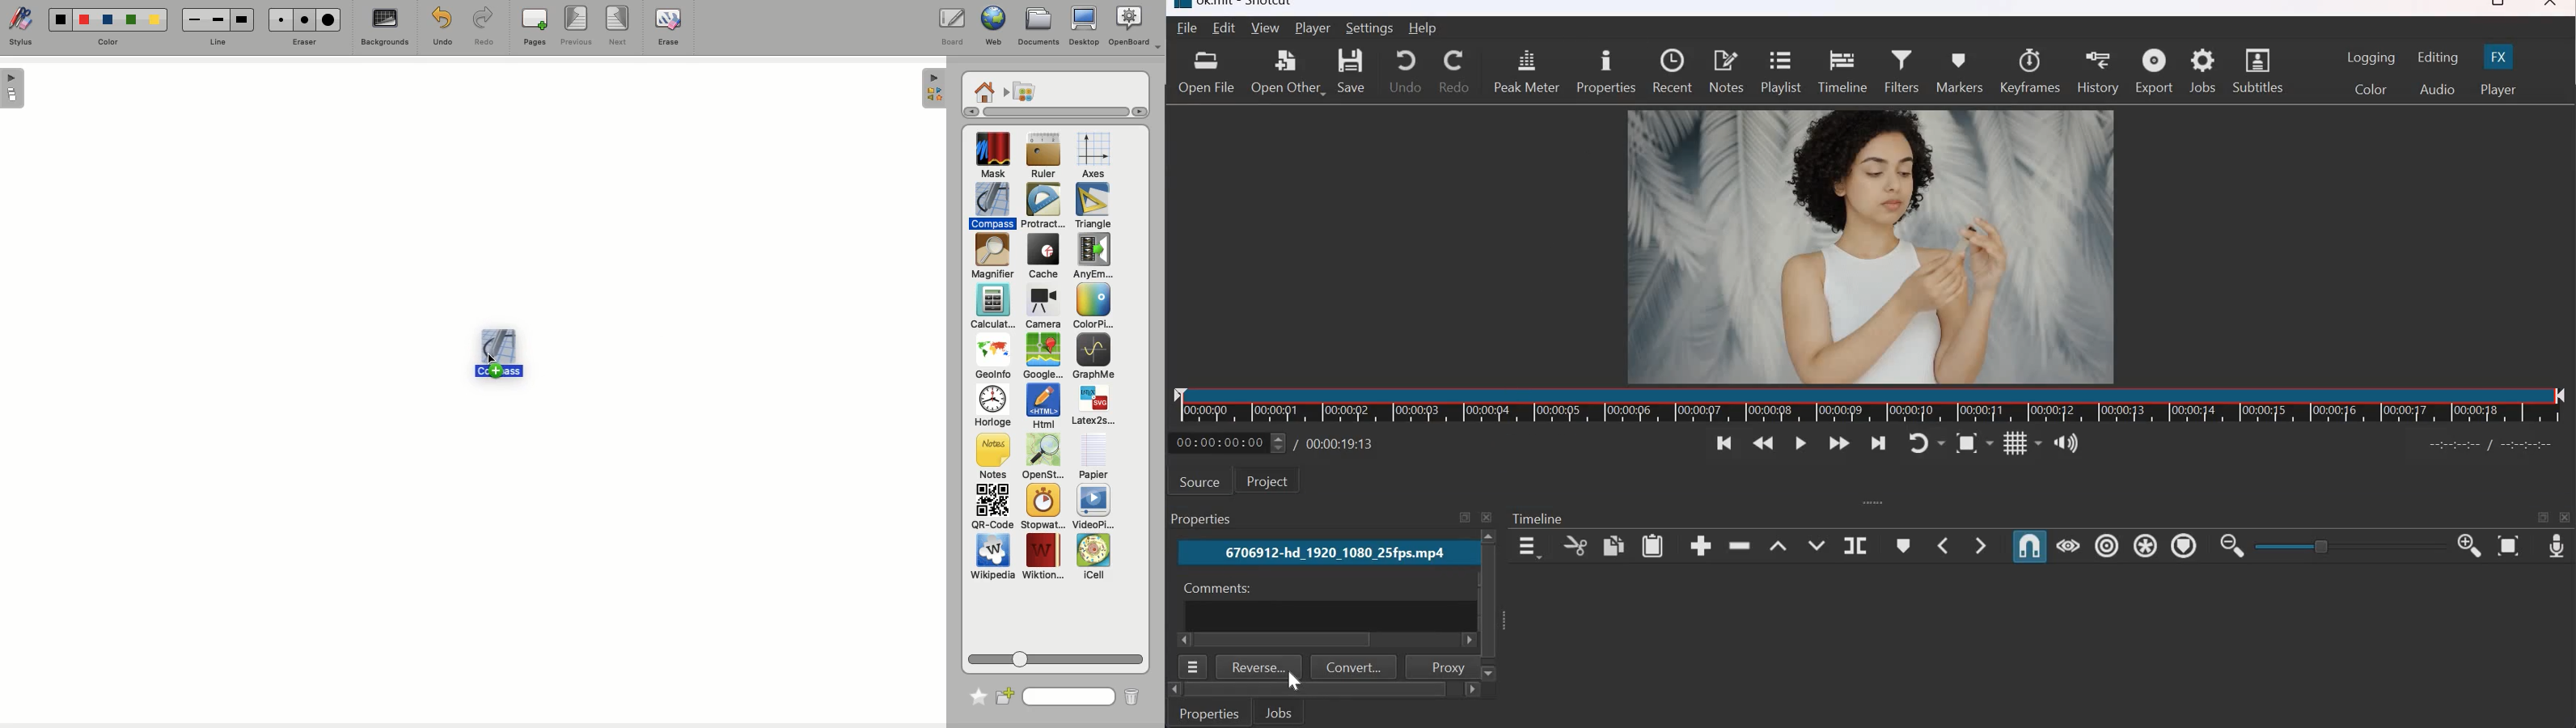  What do you see at coordinates (1038, 27) in the screenshot?
I see `Documents` at bounding box center [1038, 27].